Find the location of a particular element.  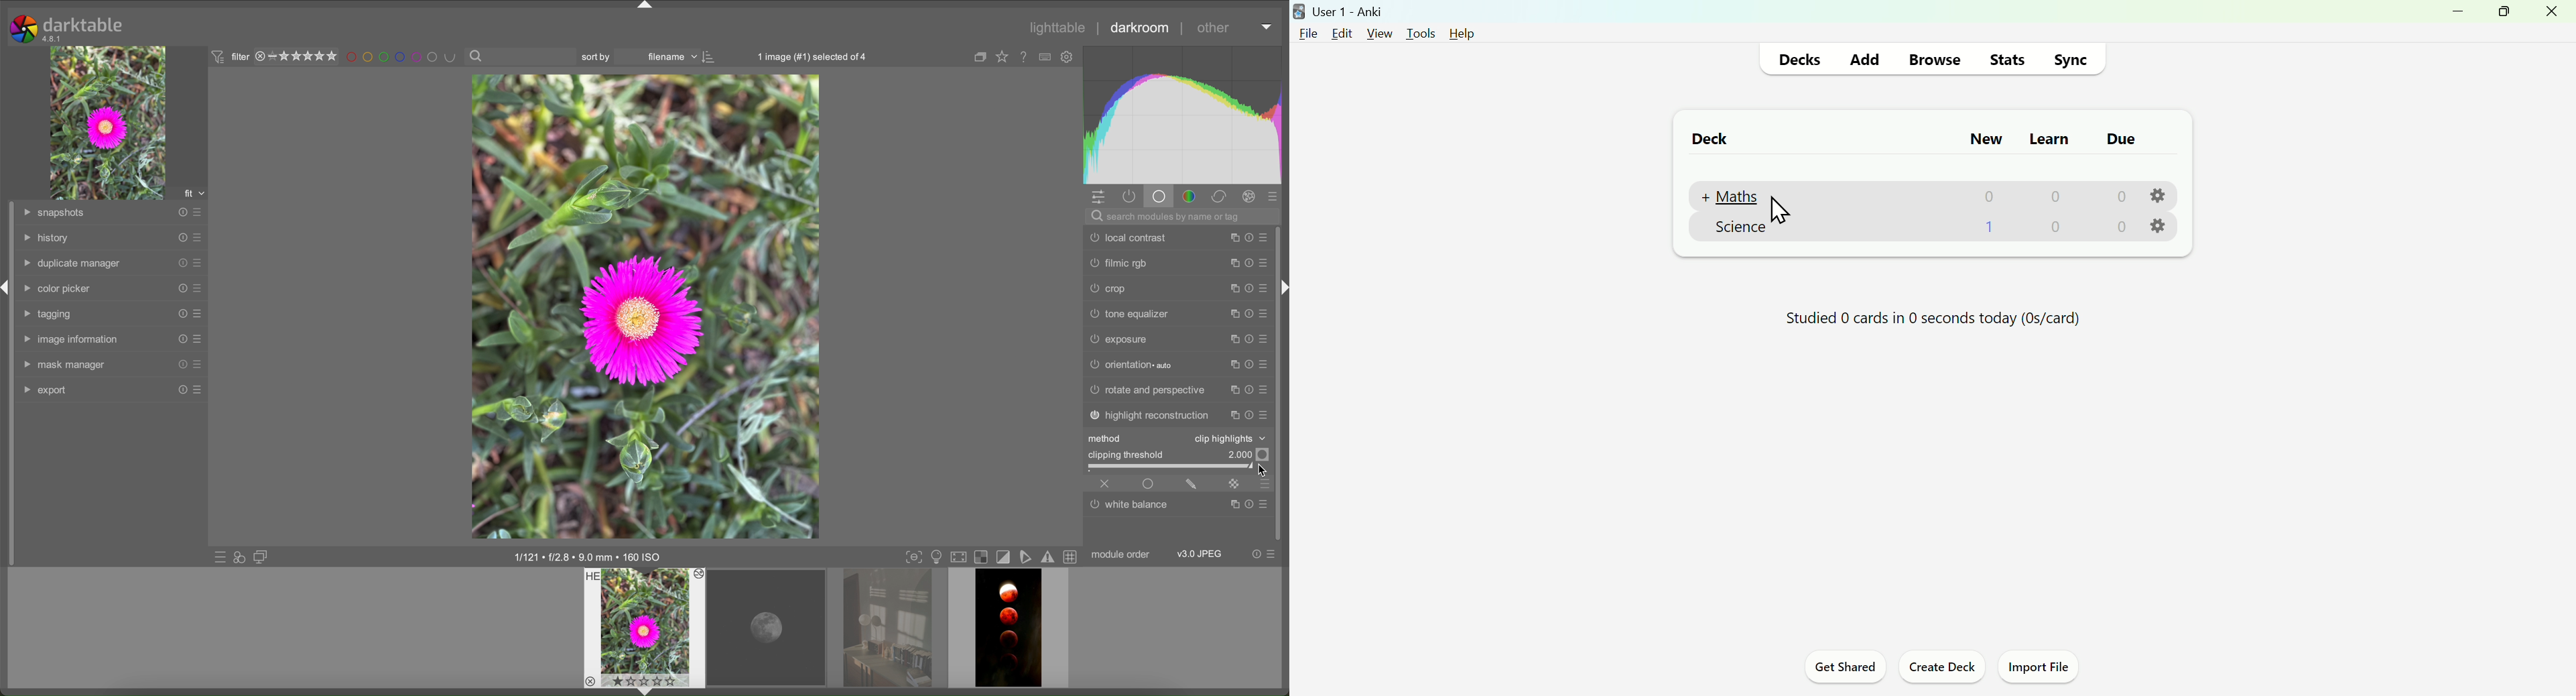

snapshots tab is located at coordinates (54, 212).